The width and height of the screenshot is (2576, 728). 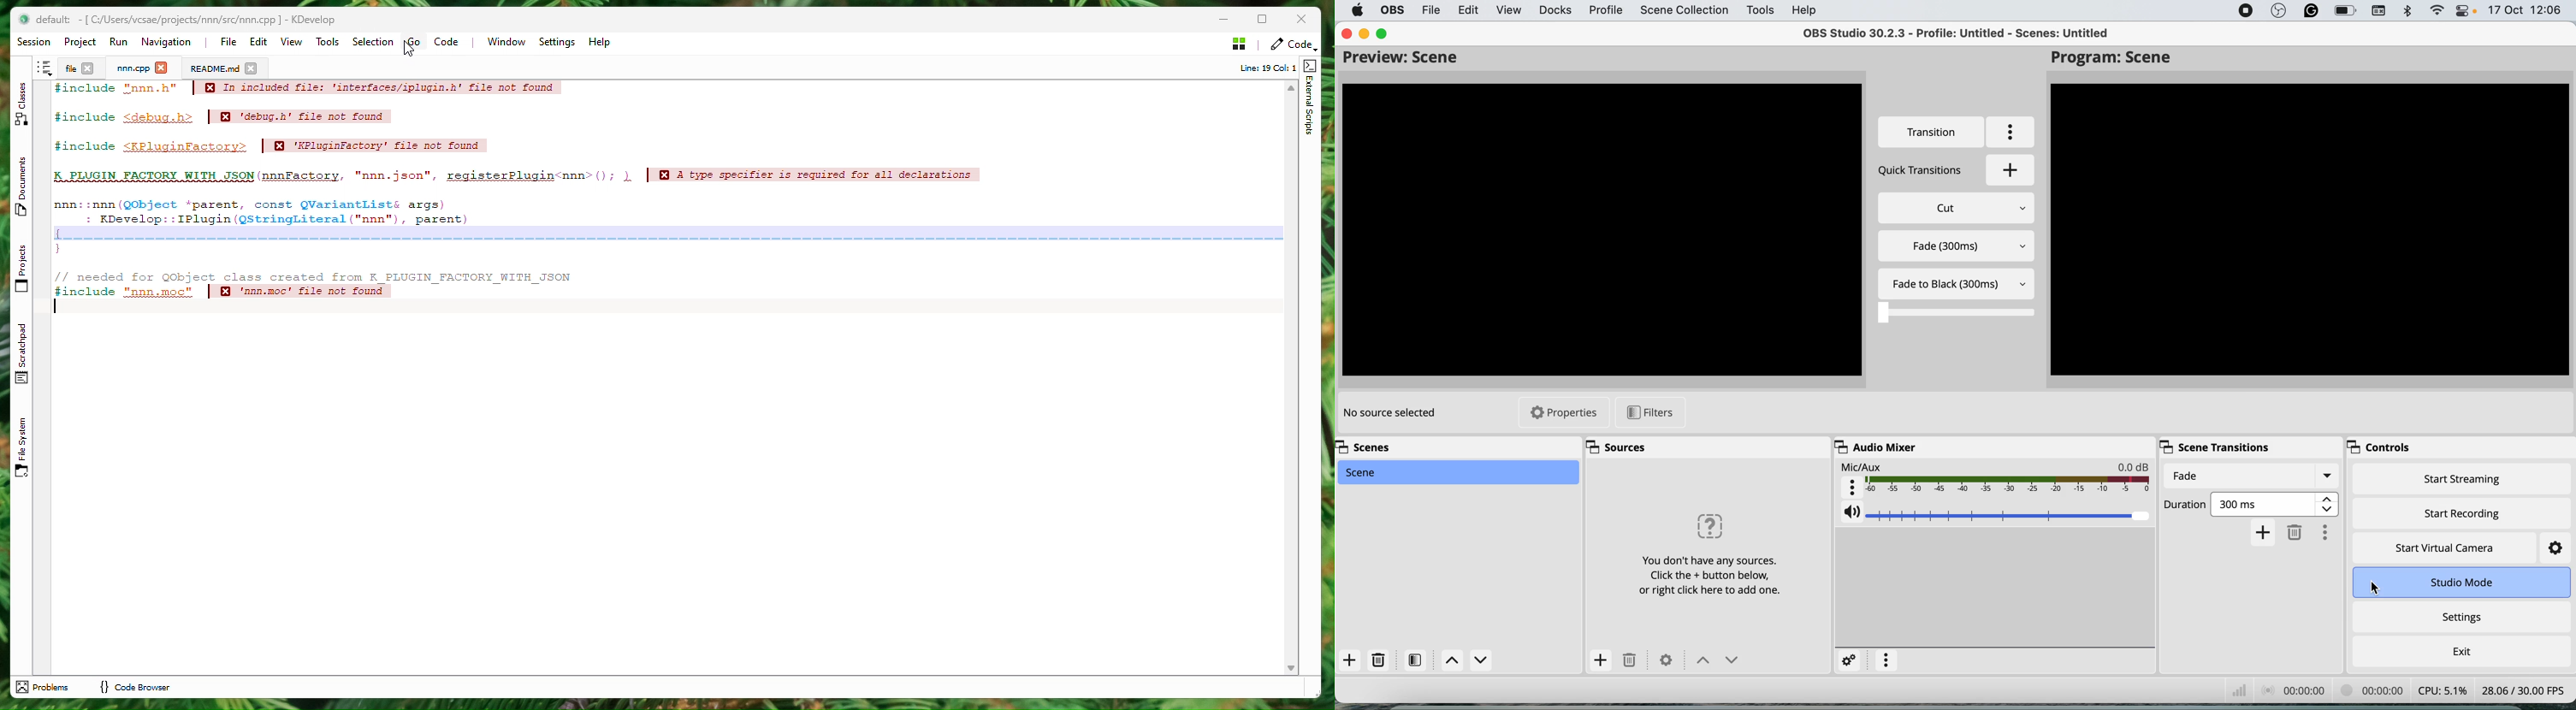 I want to click on start recording, so click(x=2460, y=513).